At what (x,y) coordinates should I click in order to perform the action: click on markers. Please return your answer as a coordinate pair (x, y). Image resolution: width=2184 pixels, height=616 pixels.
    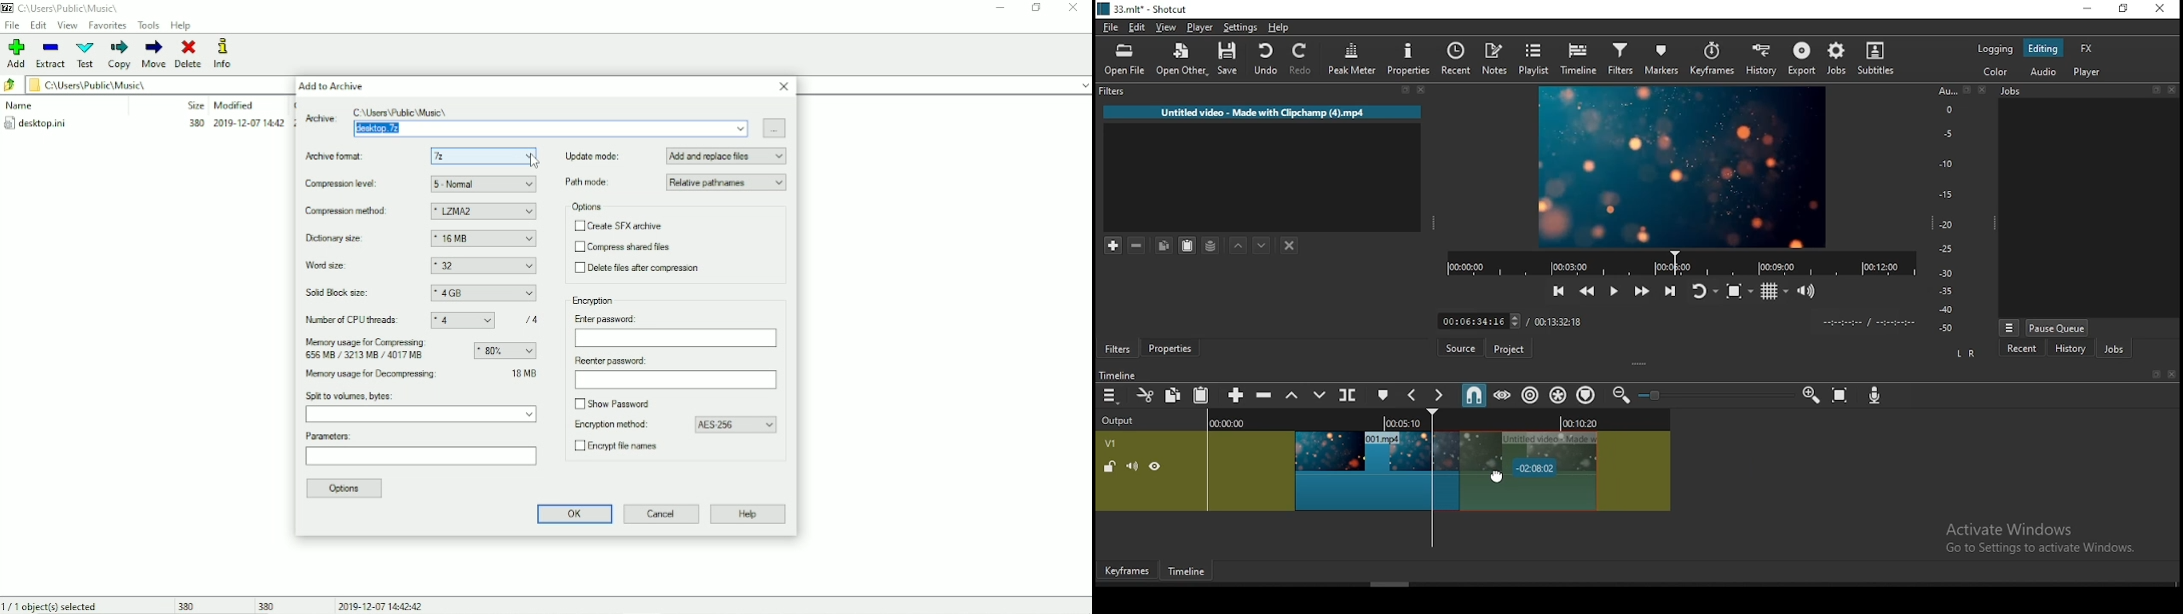
    Looking at the image, I should click on (1663, 61).